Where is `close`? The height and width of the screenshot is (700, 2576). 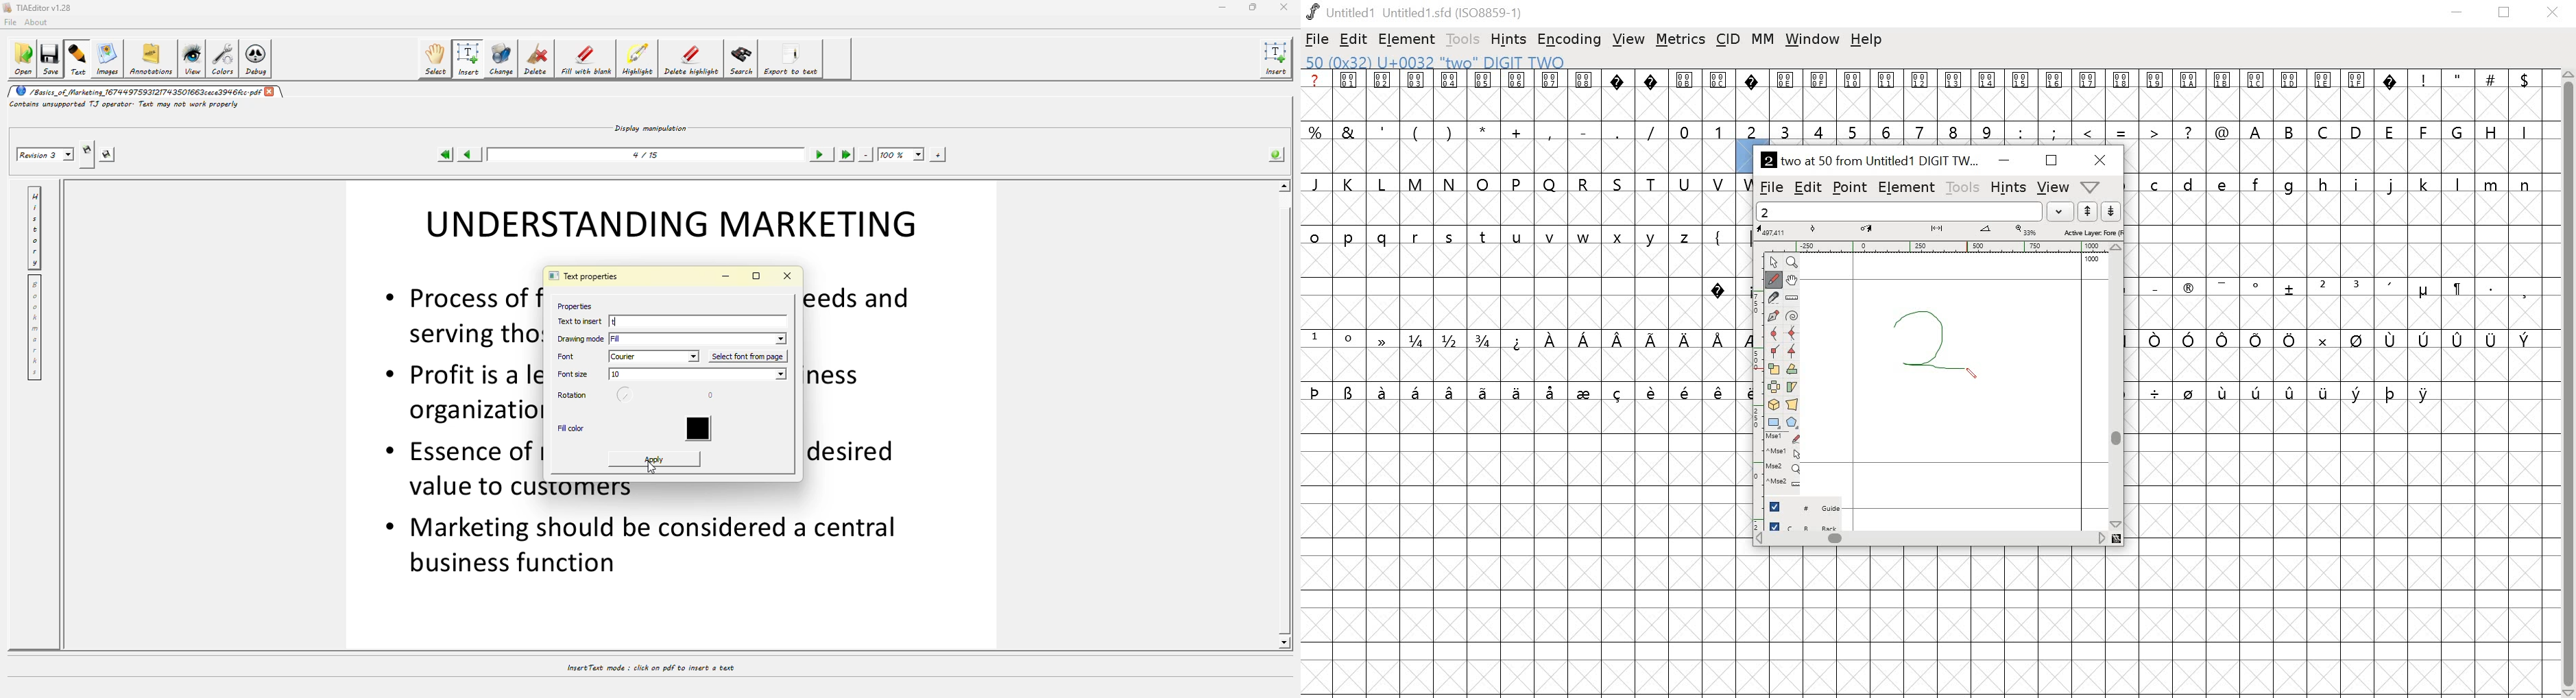
close is located at coordinates (2100, 160).